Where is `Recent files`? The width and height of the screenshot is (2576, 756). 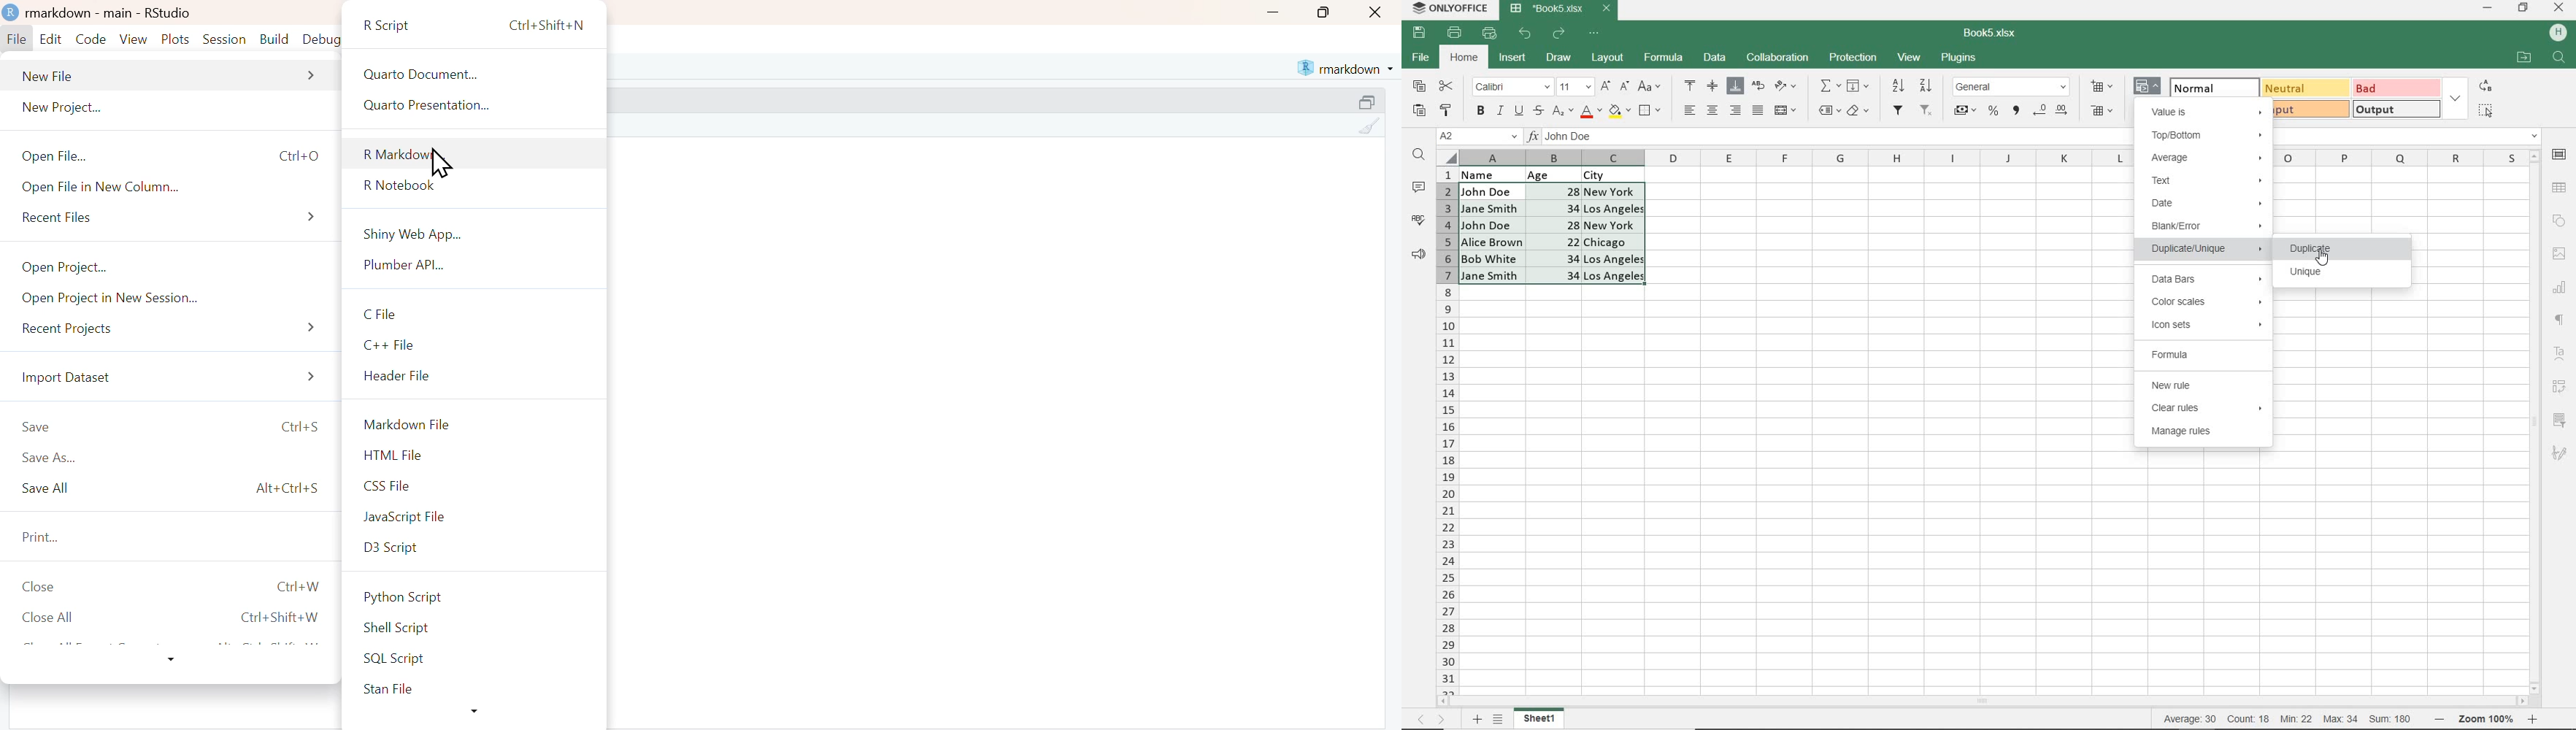 Recent files is located at coordinates (180, 219).